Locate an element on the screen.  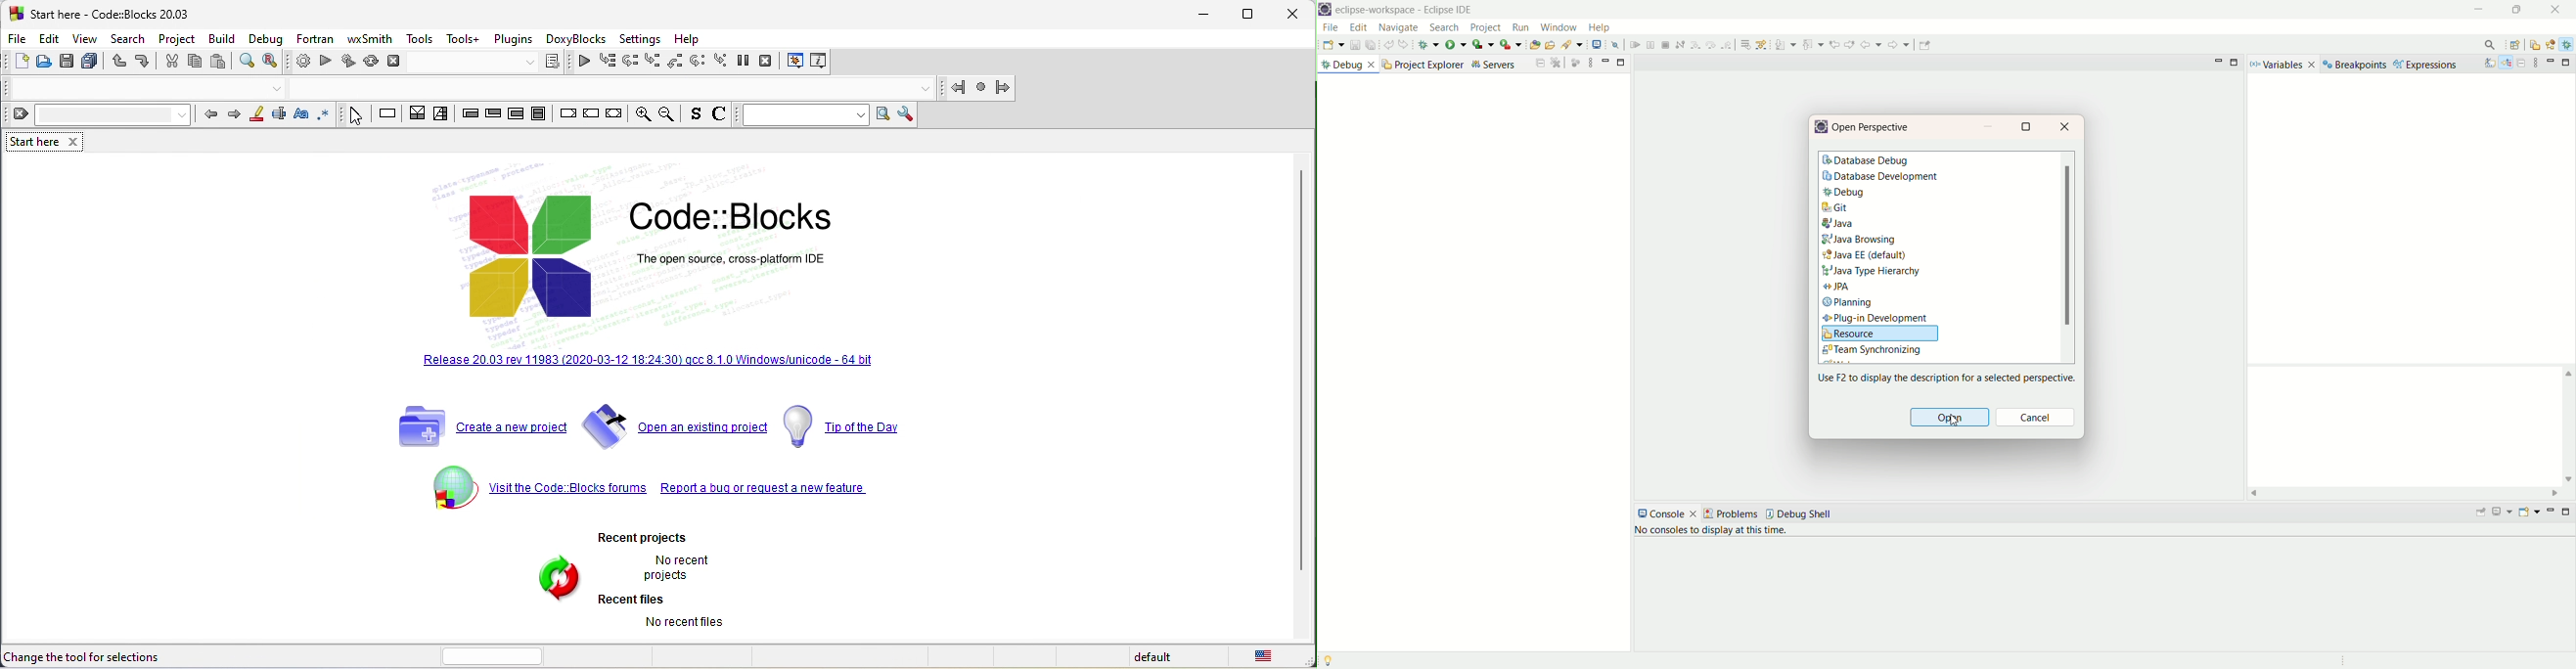
instruction is located at coordinates (387, 114).